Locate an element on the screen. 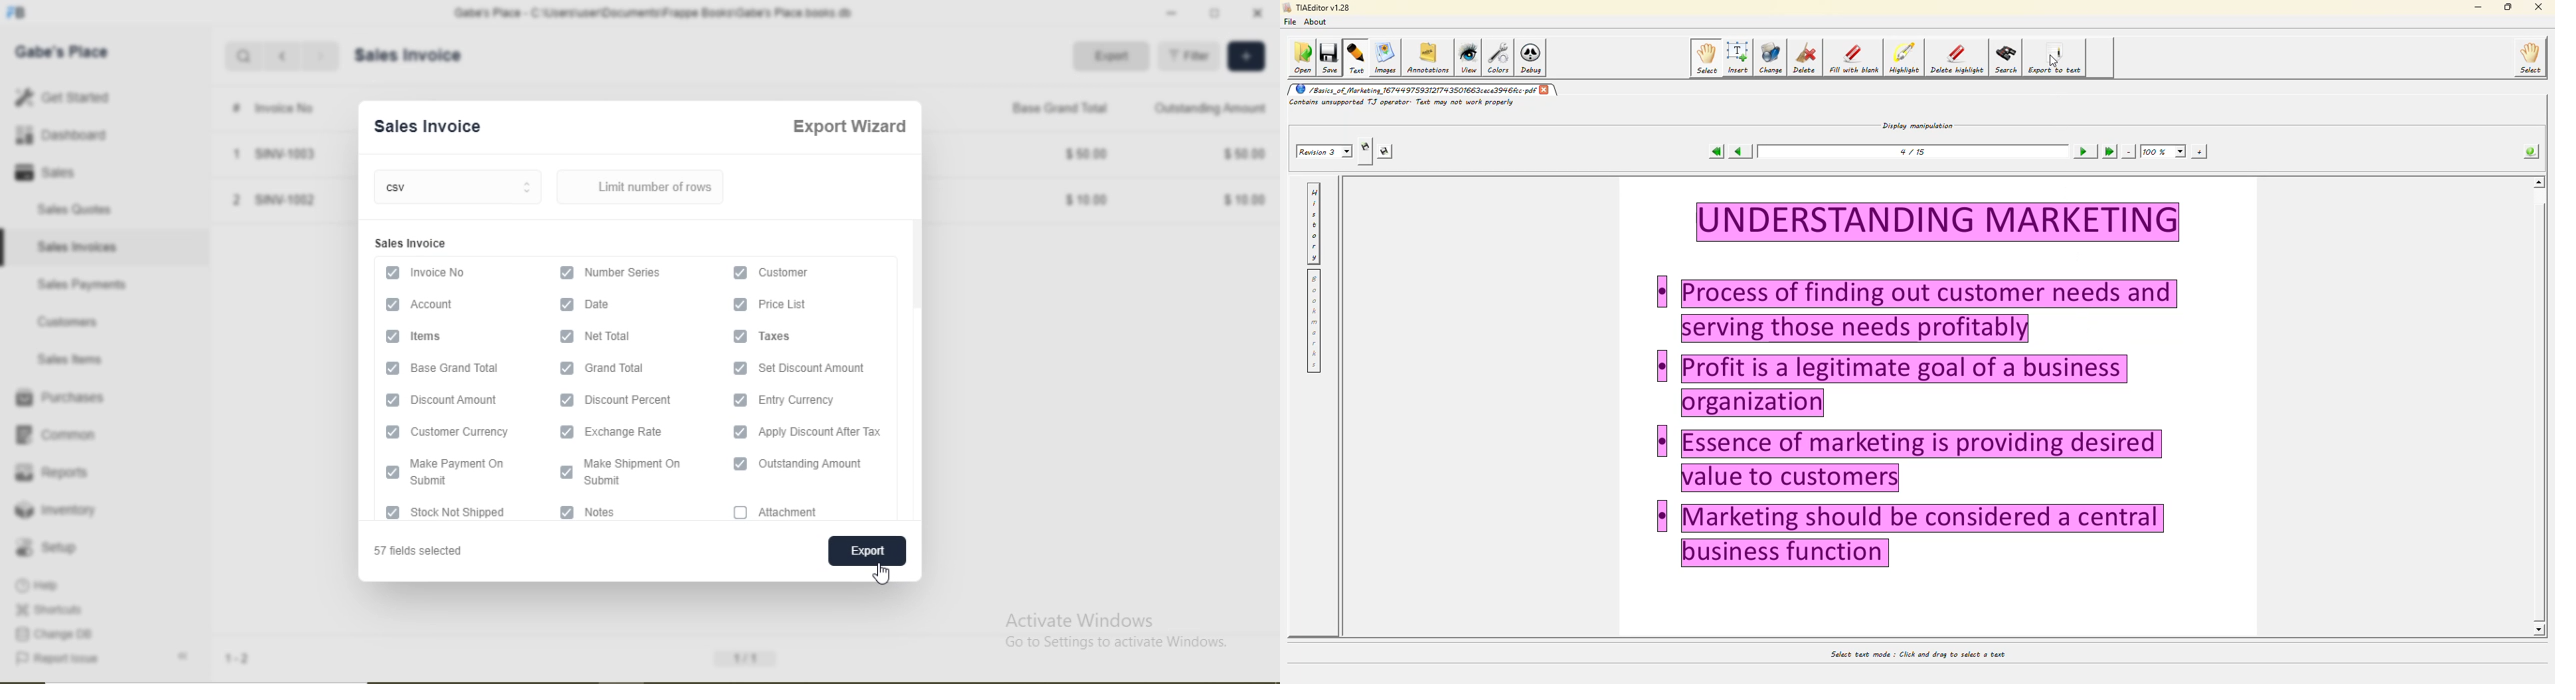 The width and height of the screenshot is (2576, 700). Sales Invoice is located at coordinates (409, 243).